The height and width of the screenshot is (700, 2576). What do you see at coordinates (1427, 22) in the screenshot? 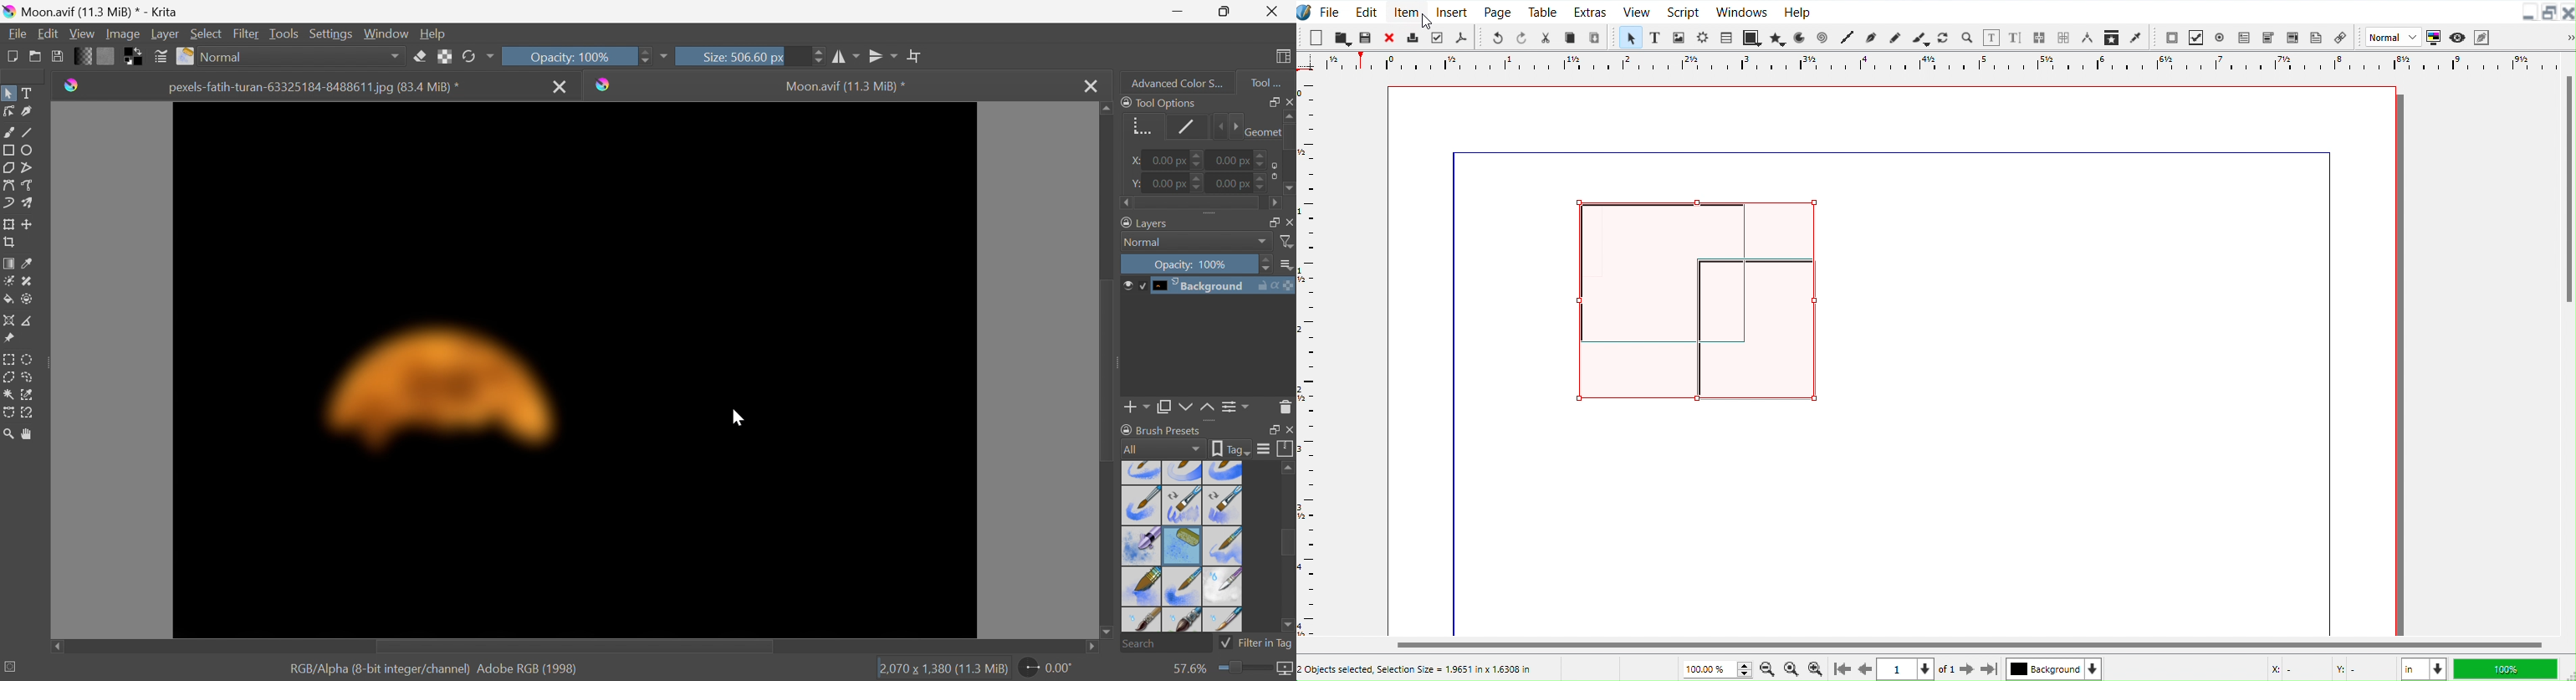
I see `Cursor` at bounding box center [1427, 22].